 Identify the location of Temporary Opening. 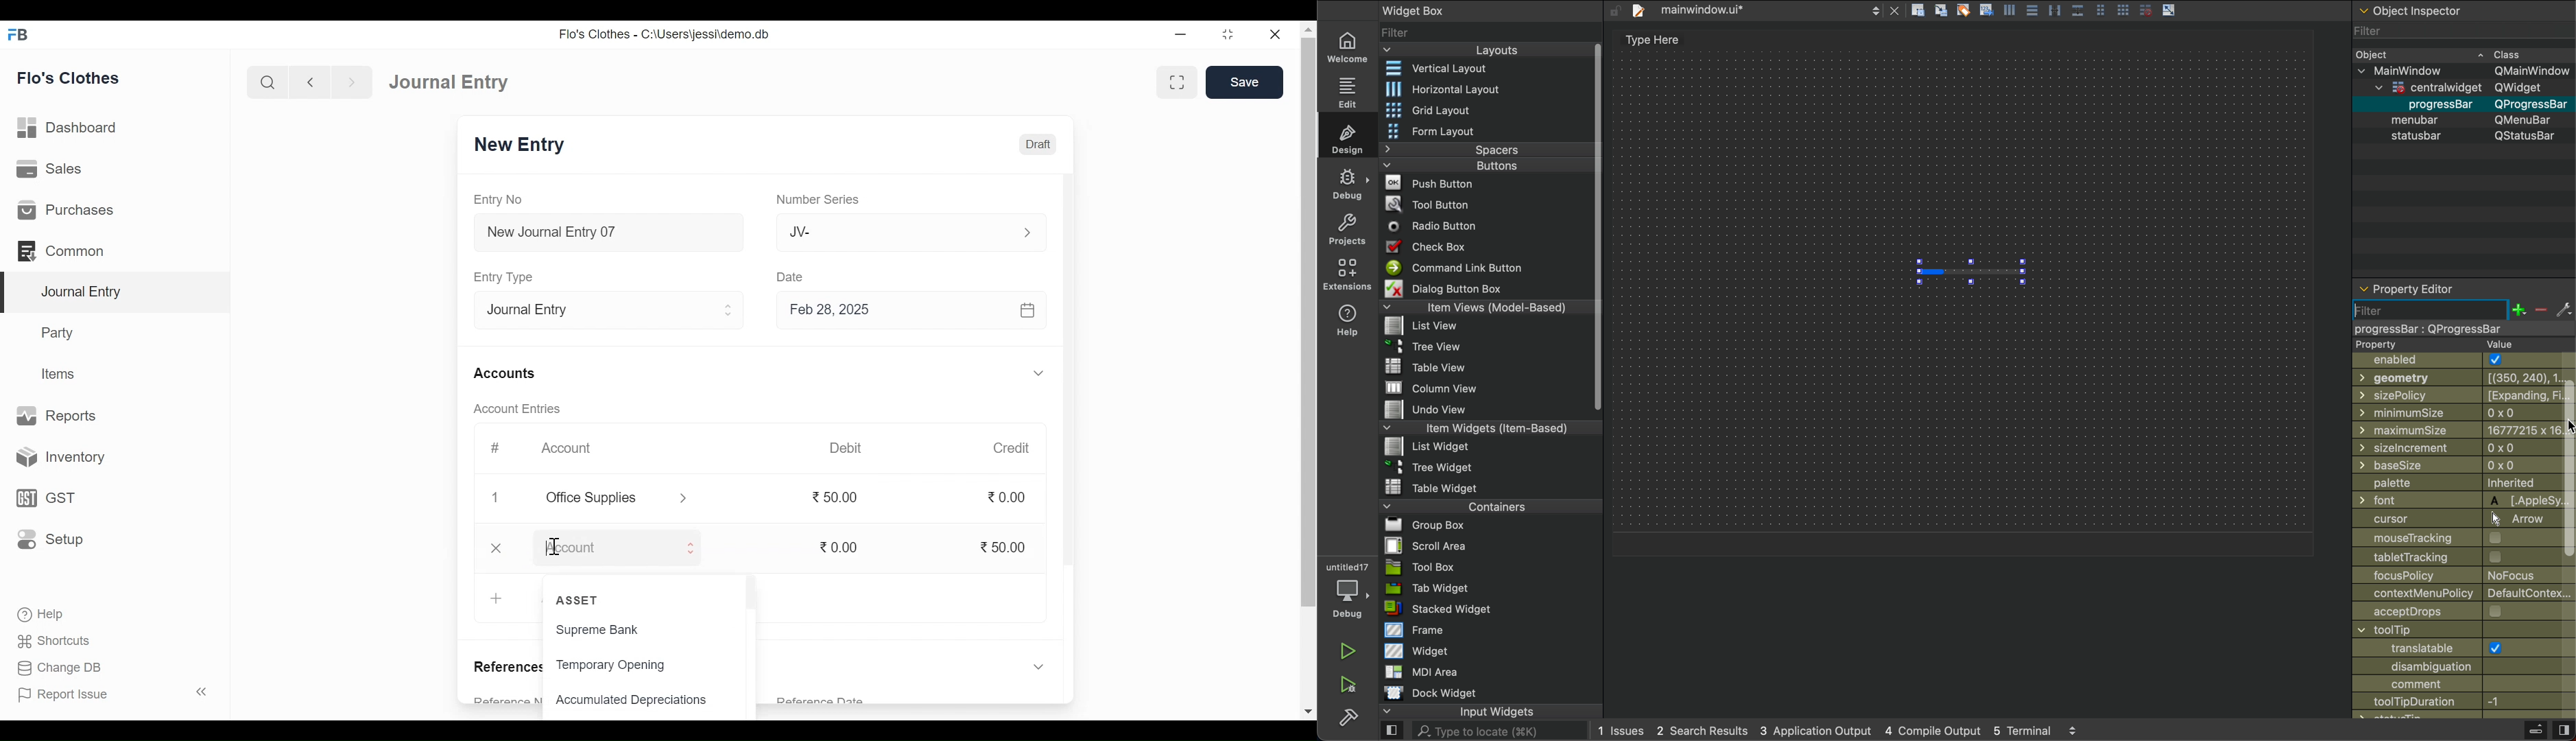
(615, 666).